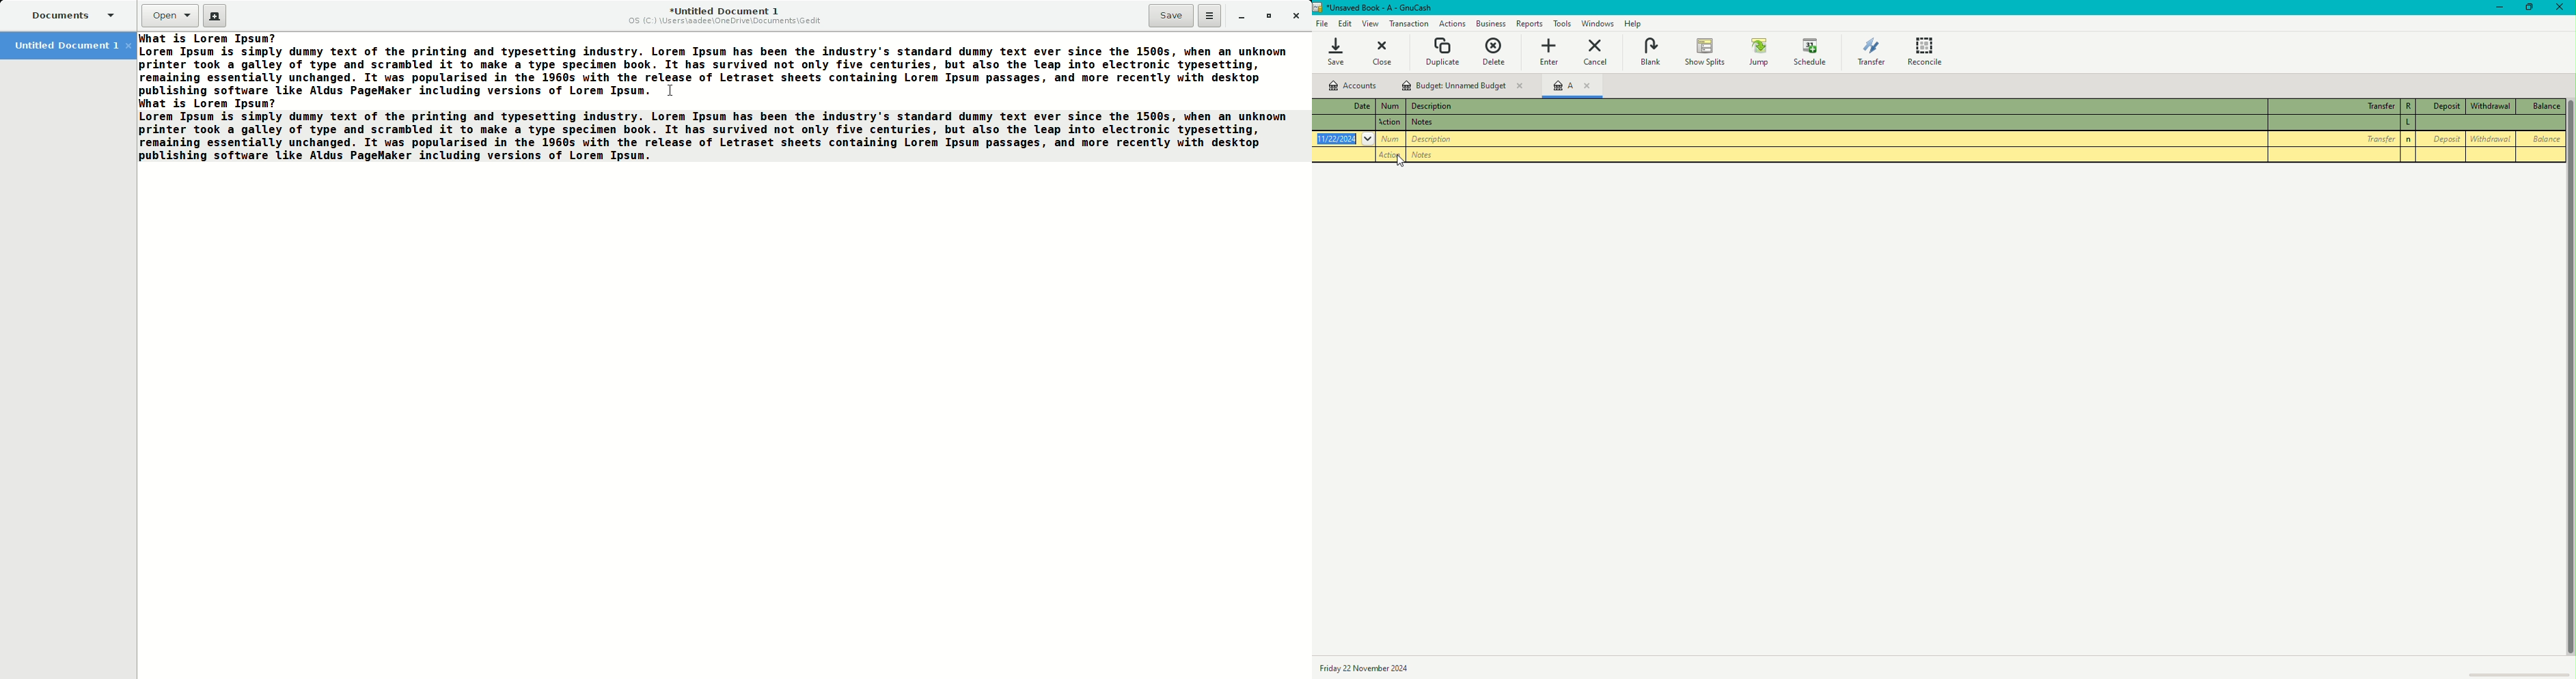 This screenshot has height=700, width=2576. Describe the element at coordinates (1389, 139) in the screenshot. I see `num` at that location.